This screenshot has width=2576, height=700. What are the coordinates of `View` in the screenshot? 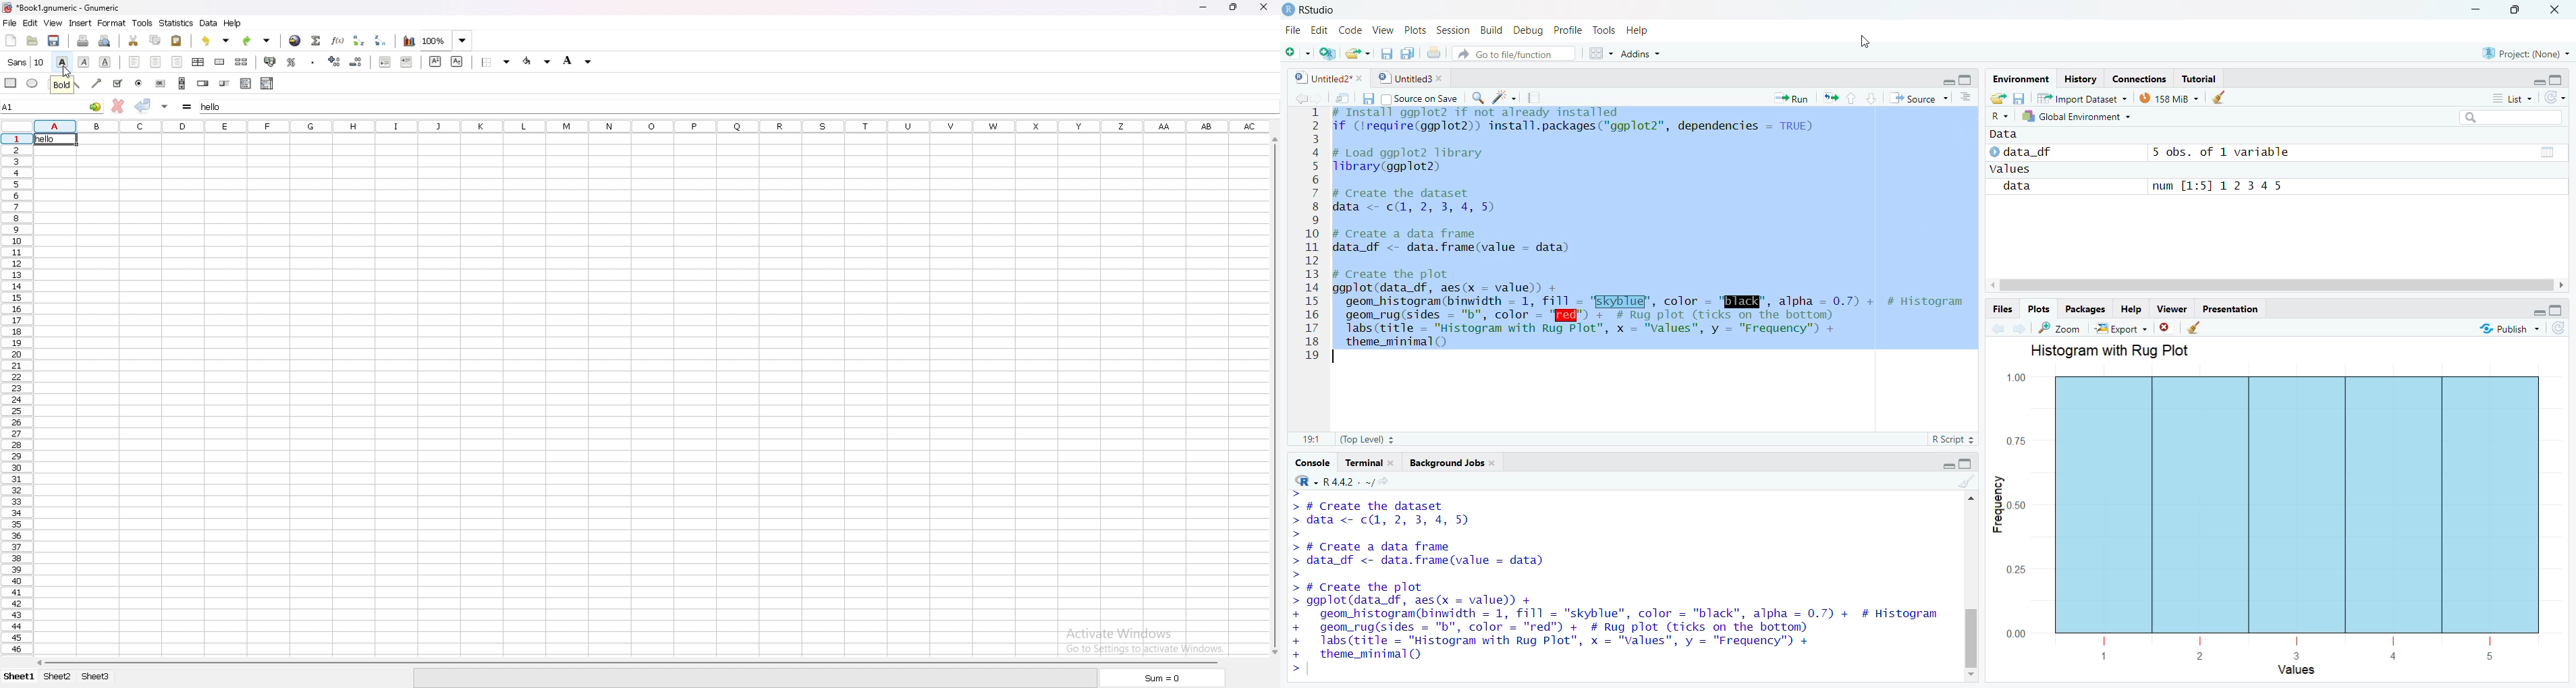 It's located at (1383, 30).